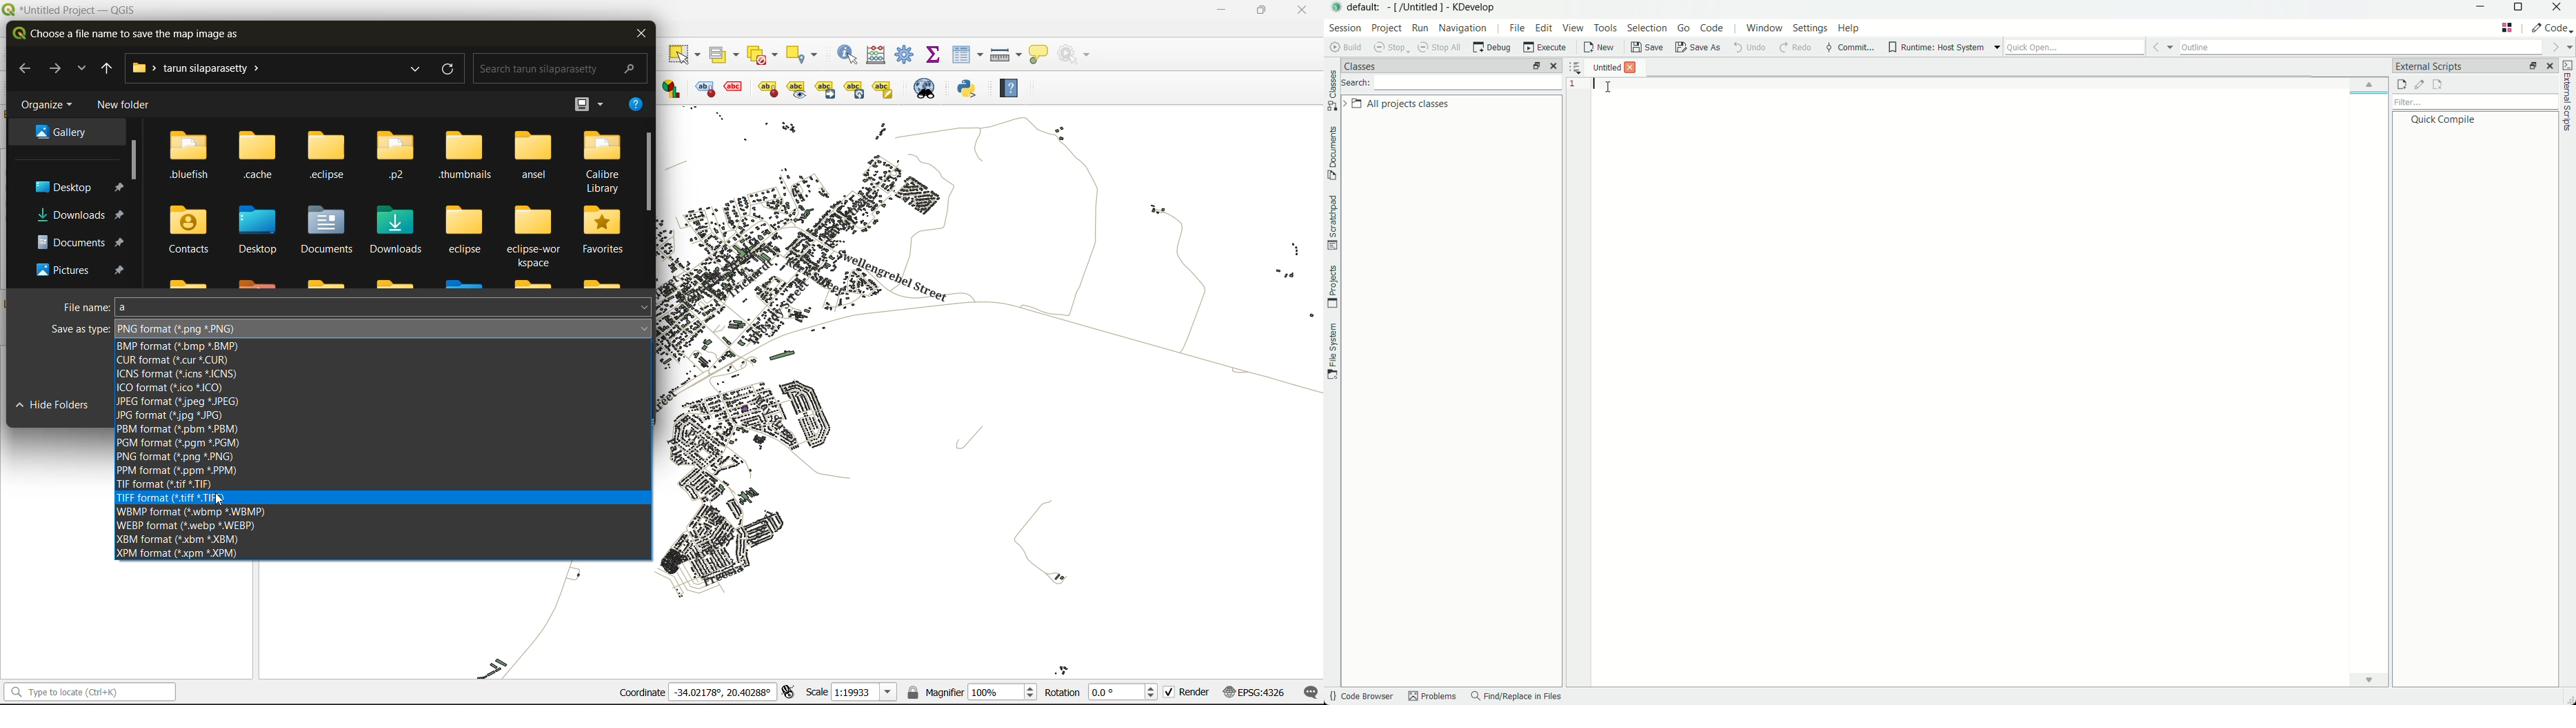  What do you see at coordinates (1490, 50) in the screenshot?
I see `debug` at bounding box center [1490, 50].